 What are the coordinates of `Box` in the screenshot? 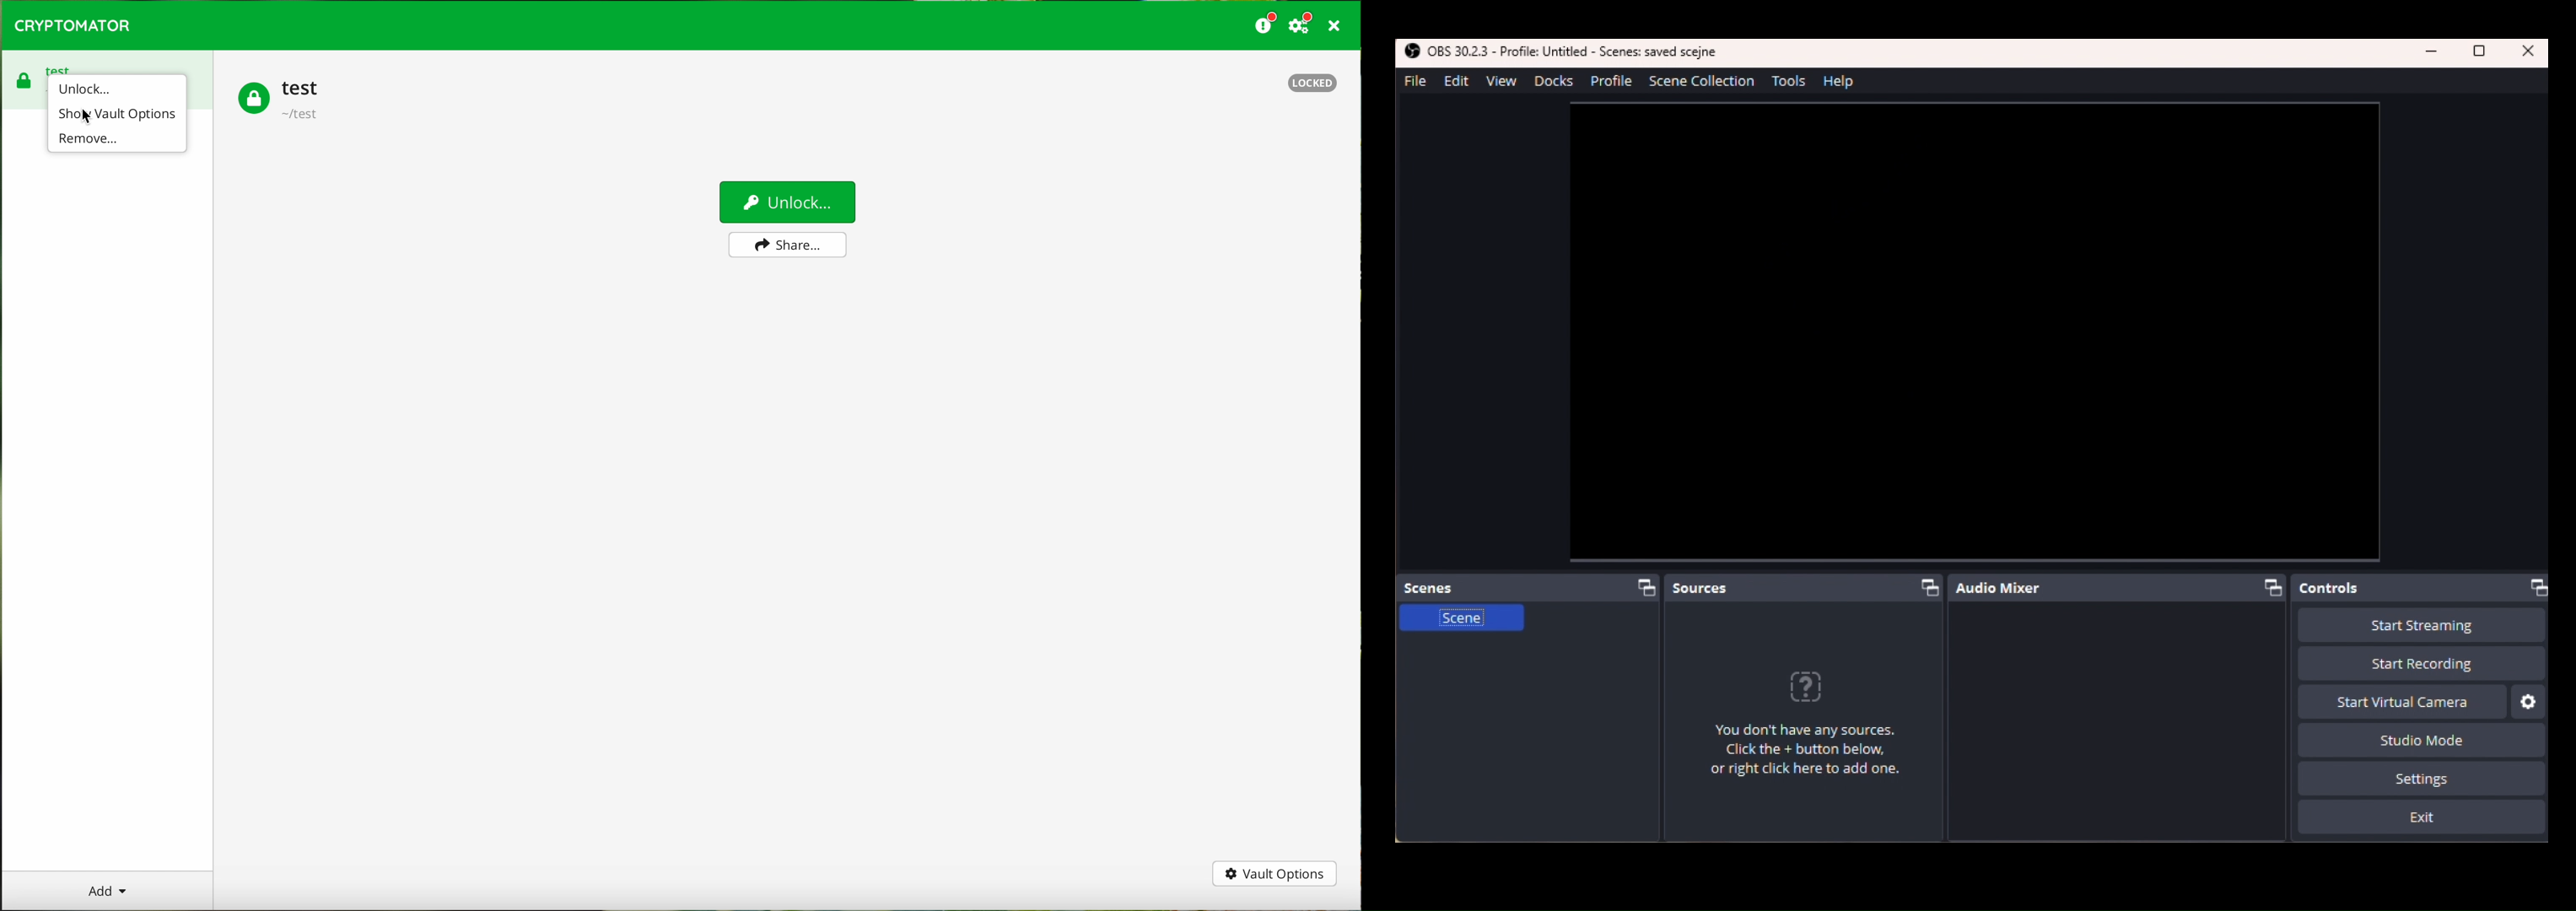 It's located at (2481, 52).